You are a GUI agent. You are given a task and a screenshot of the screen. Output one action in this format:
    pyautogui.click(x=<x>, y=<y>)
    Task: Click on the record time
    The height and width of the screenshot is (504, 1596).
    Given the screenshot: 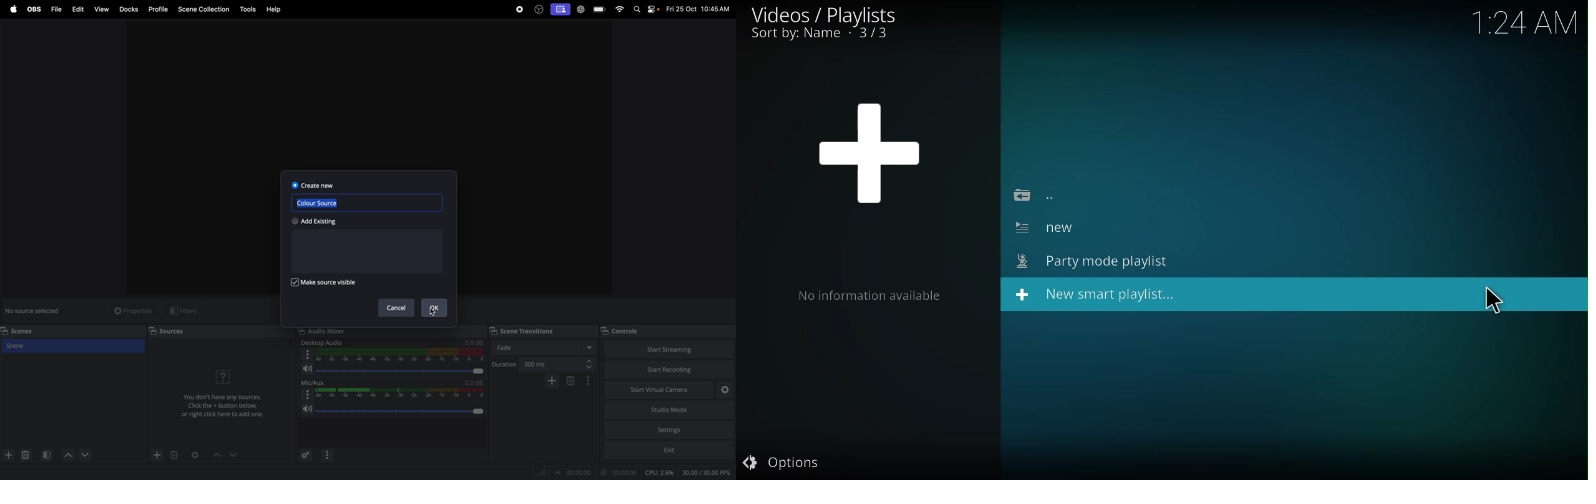 What is the action you would take?
    pyautogui.click(x=597, y=472)
    